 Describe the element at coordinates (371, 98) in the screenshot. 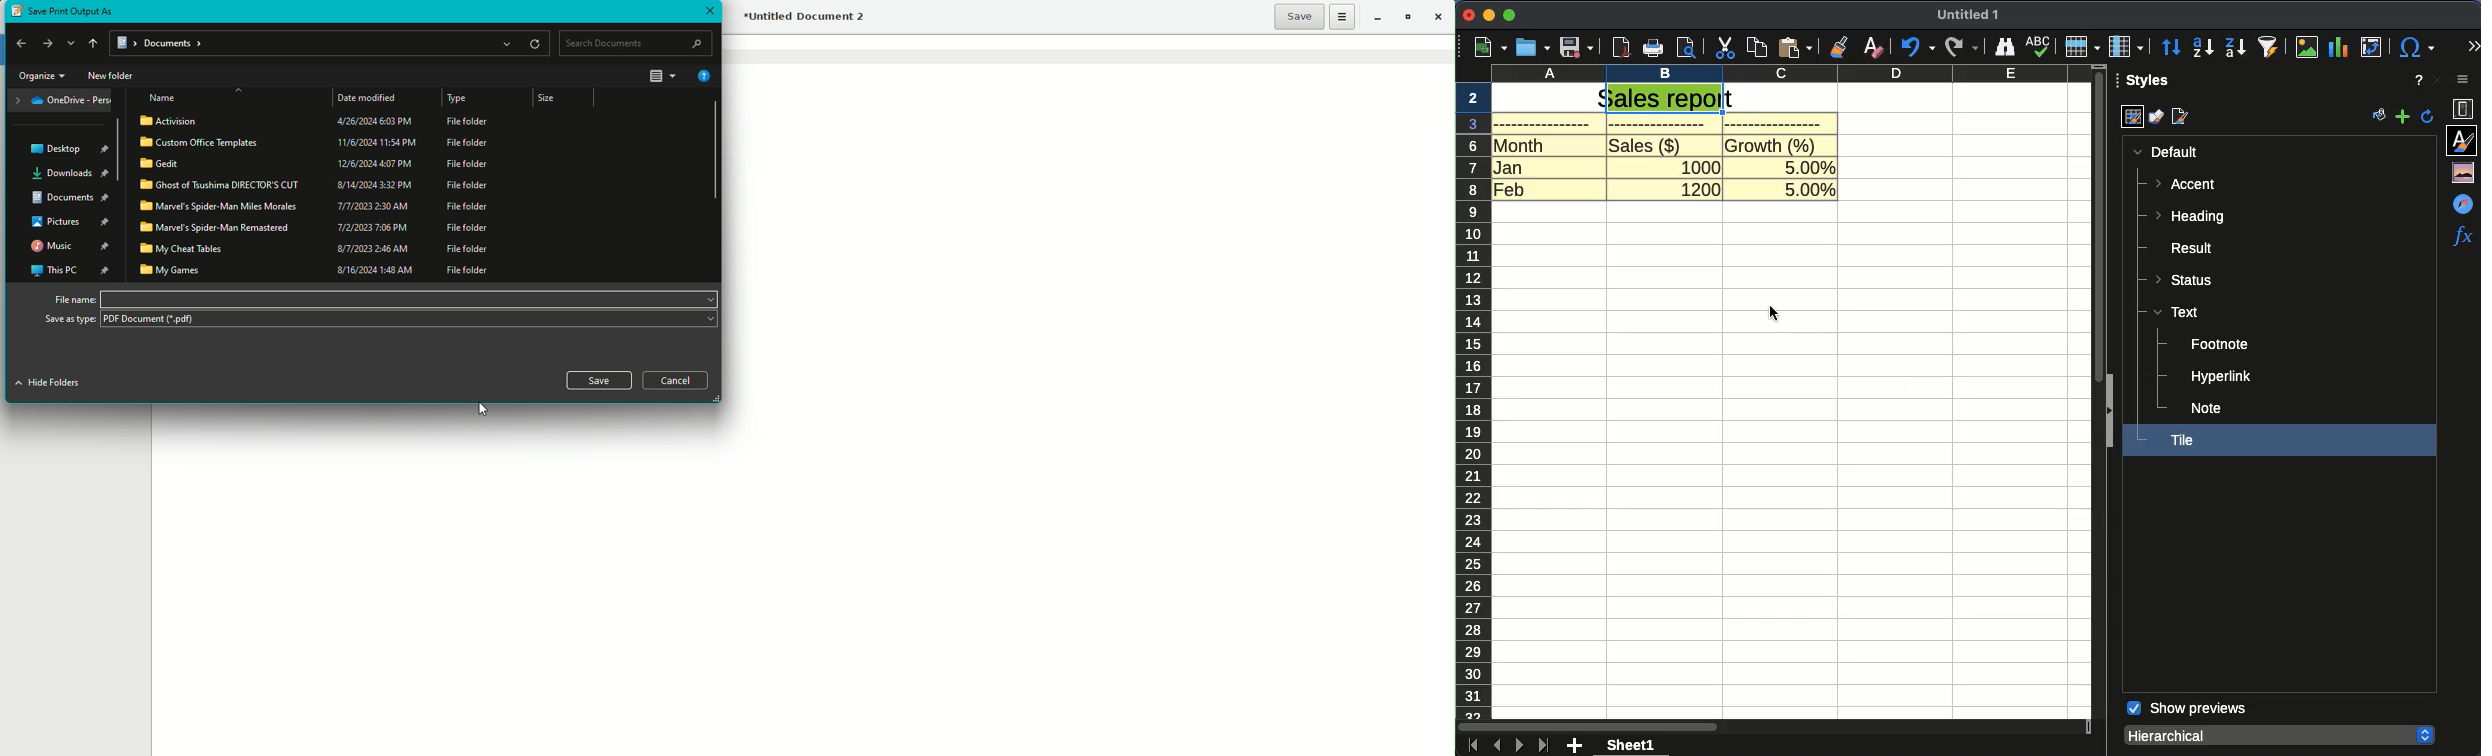

I see `Date modified` at that location.